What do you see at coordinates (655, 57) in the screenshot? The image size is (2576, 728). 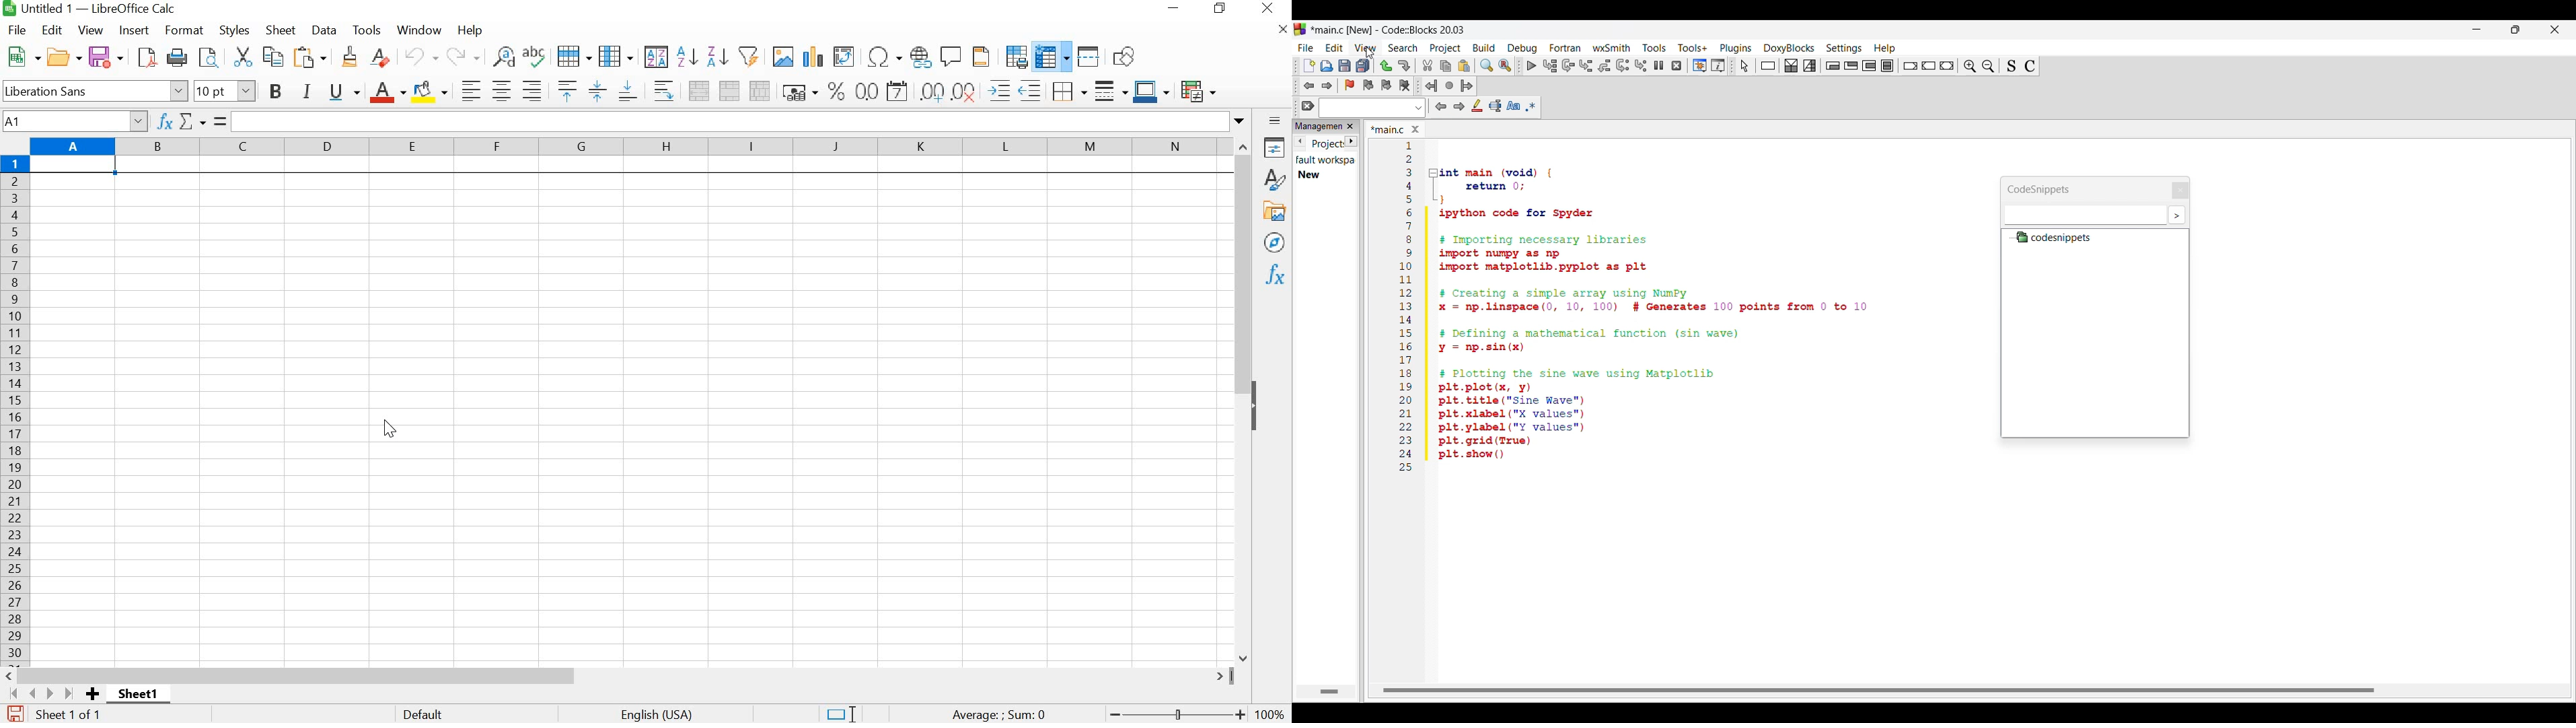 I see `SORT` at bounding box center [655, 57].